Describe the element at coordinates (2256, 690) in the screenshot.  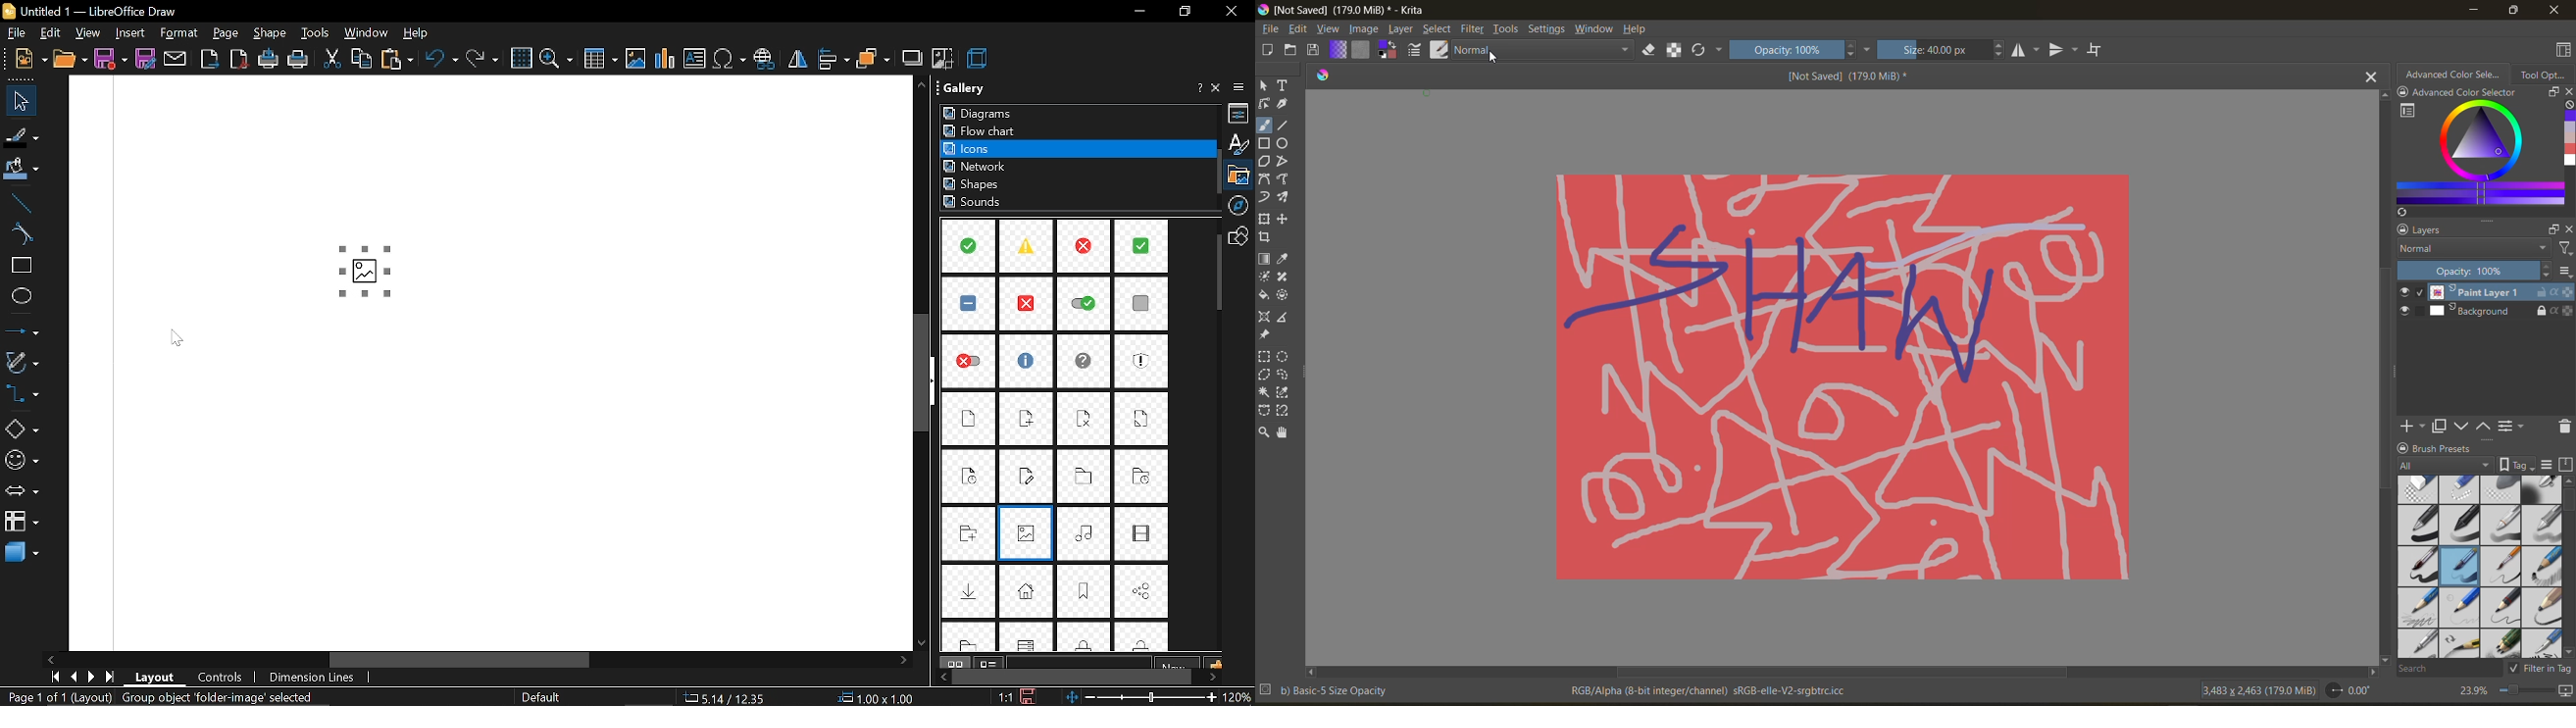
I see `3,483 x 2,463 (179.0 MiB)` at that location.